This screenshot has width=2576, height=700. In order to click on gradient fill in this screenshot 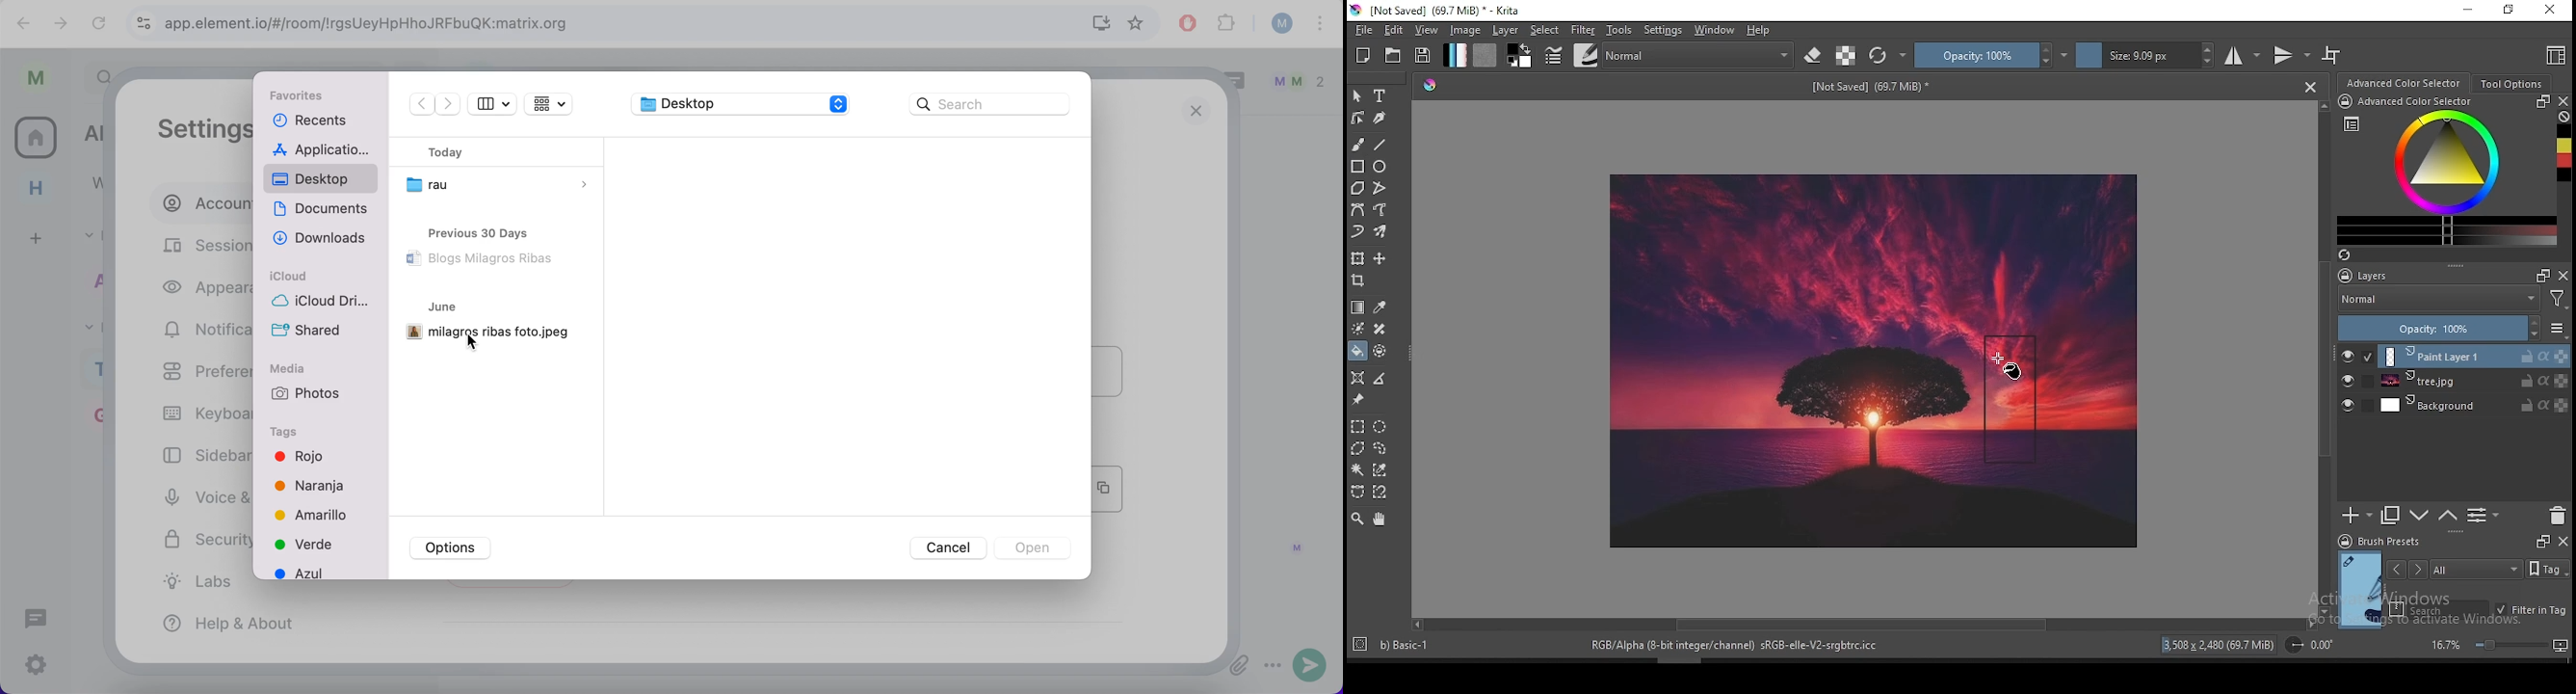, I will do `click(1456, 55)`.